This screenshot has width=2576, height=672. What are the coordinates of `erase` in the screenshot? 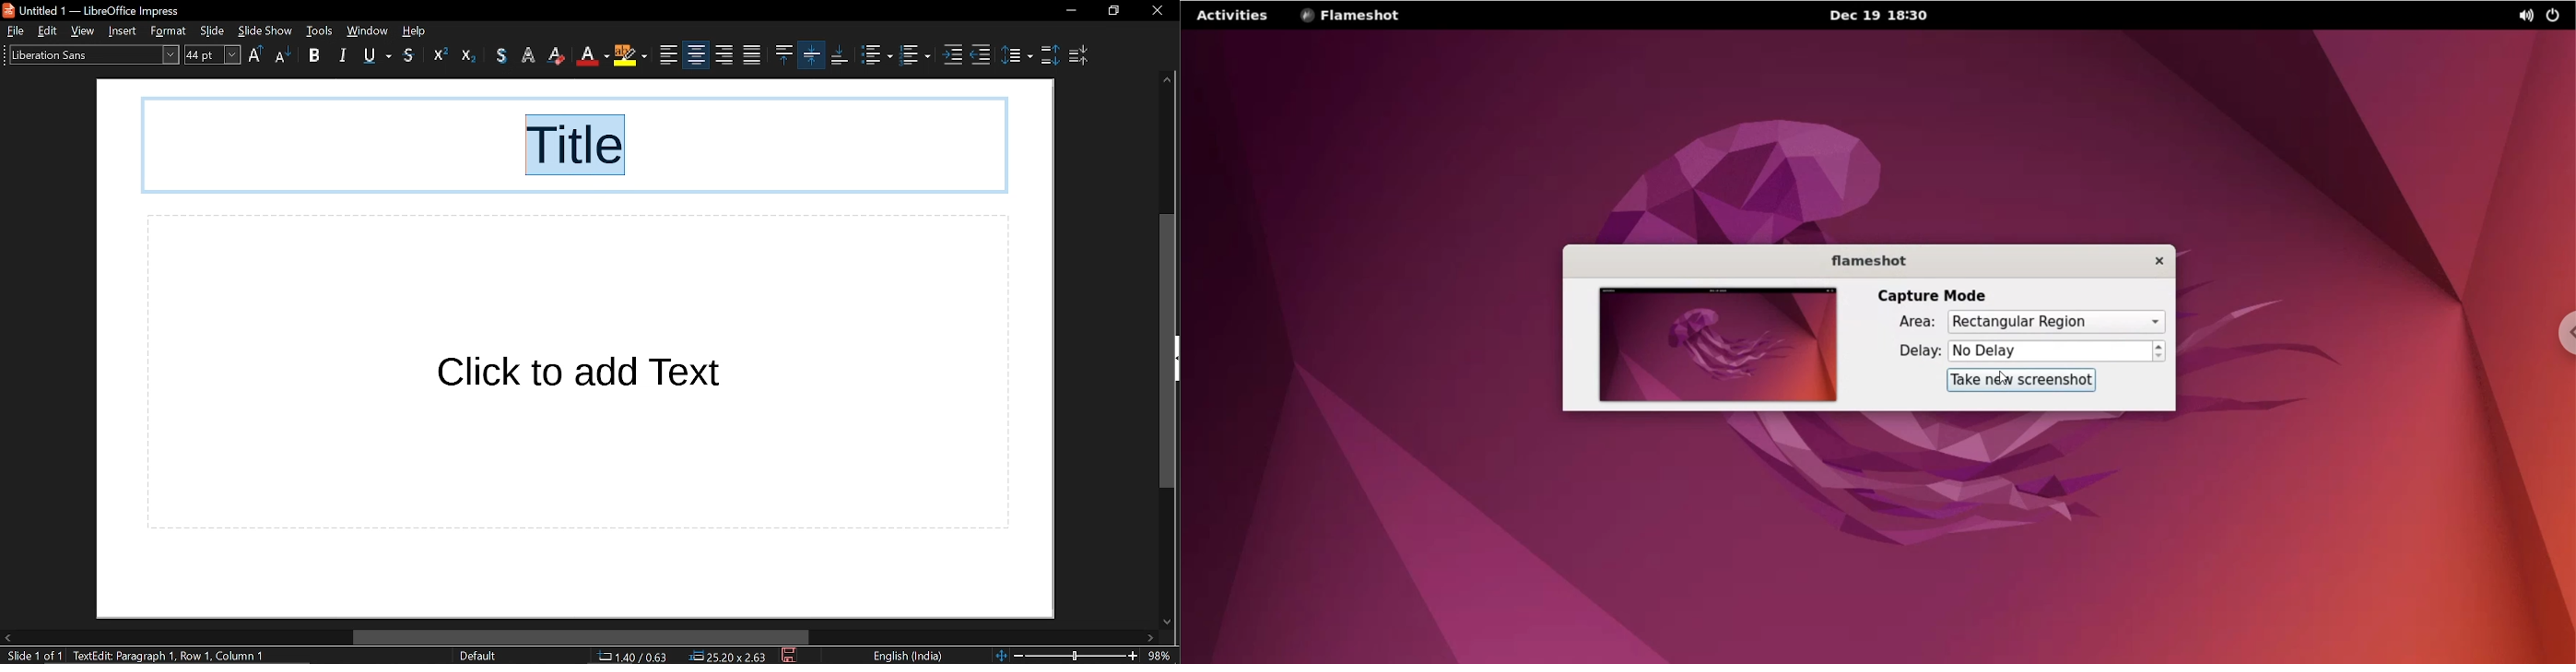 It's located at (529, 55).